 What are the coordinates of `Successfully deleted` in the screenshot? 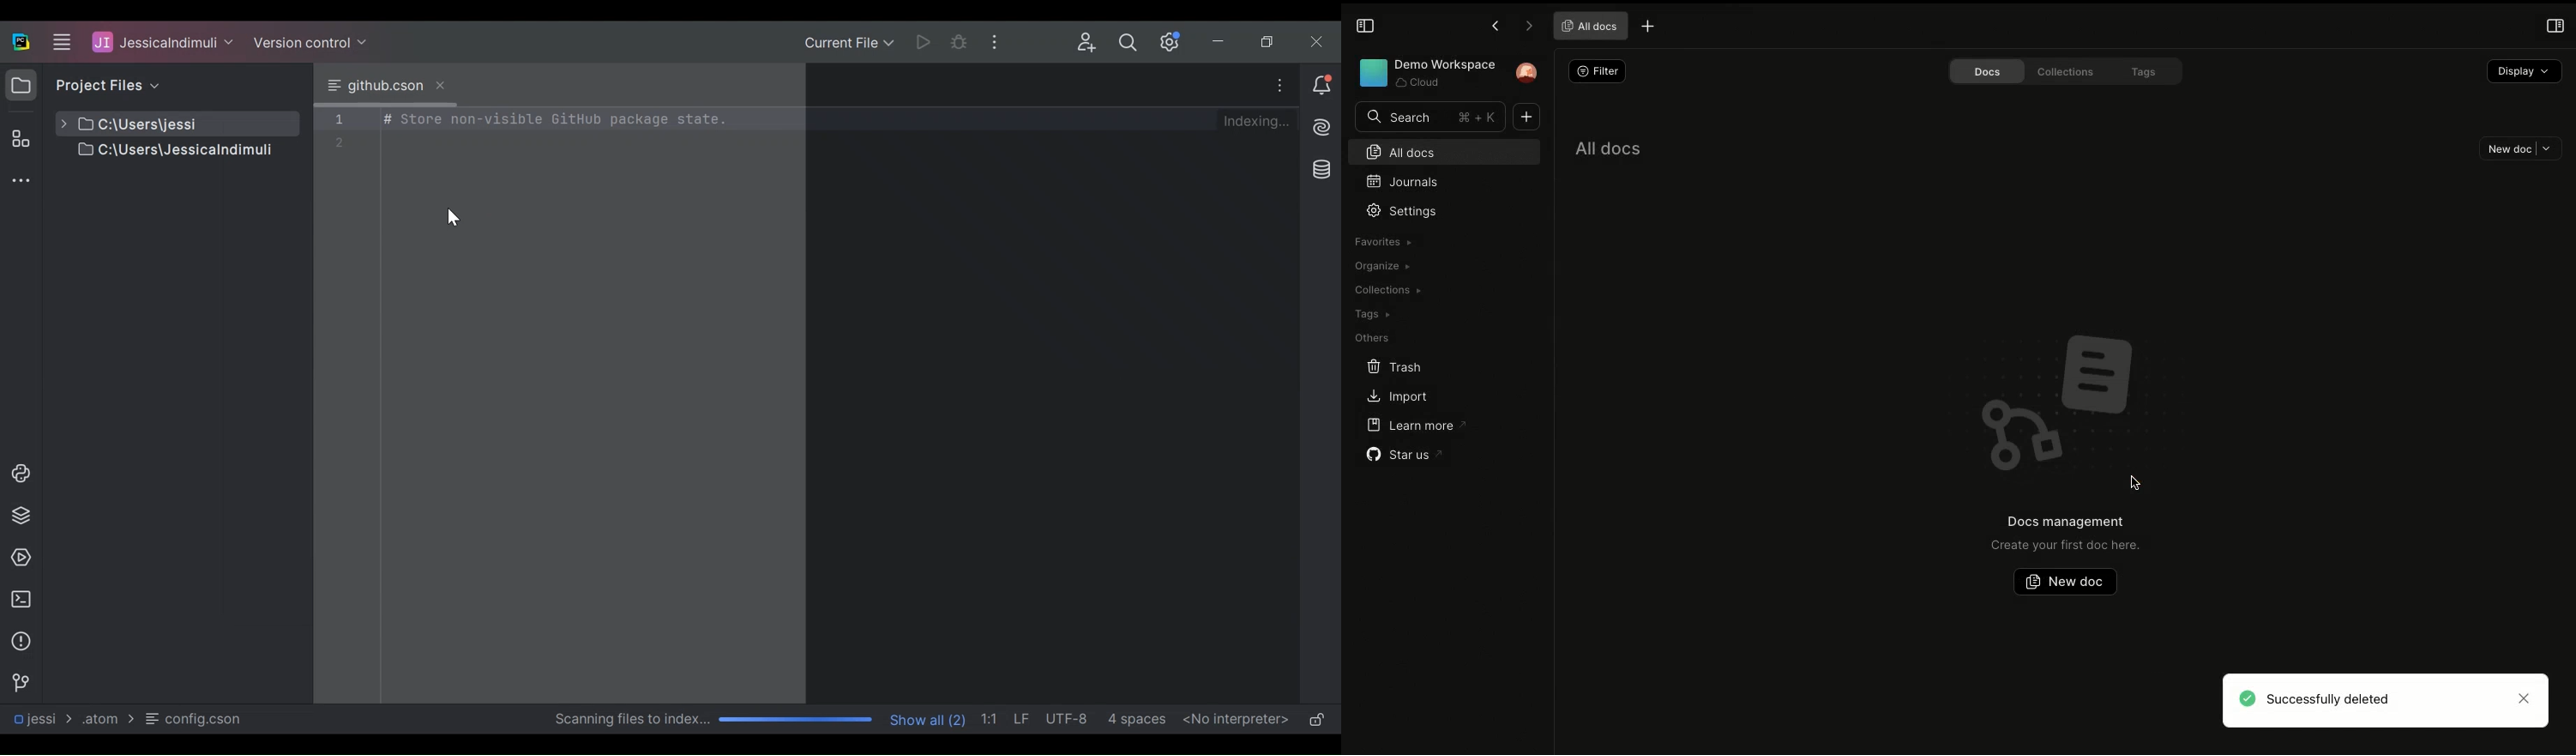 It's located at (2386, 701).